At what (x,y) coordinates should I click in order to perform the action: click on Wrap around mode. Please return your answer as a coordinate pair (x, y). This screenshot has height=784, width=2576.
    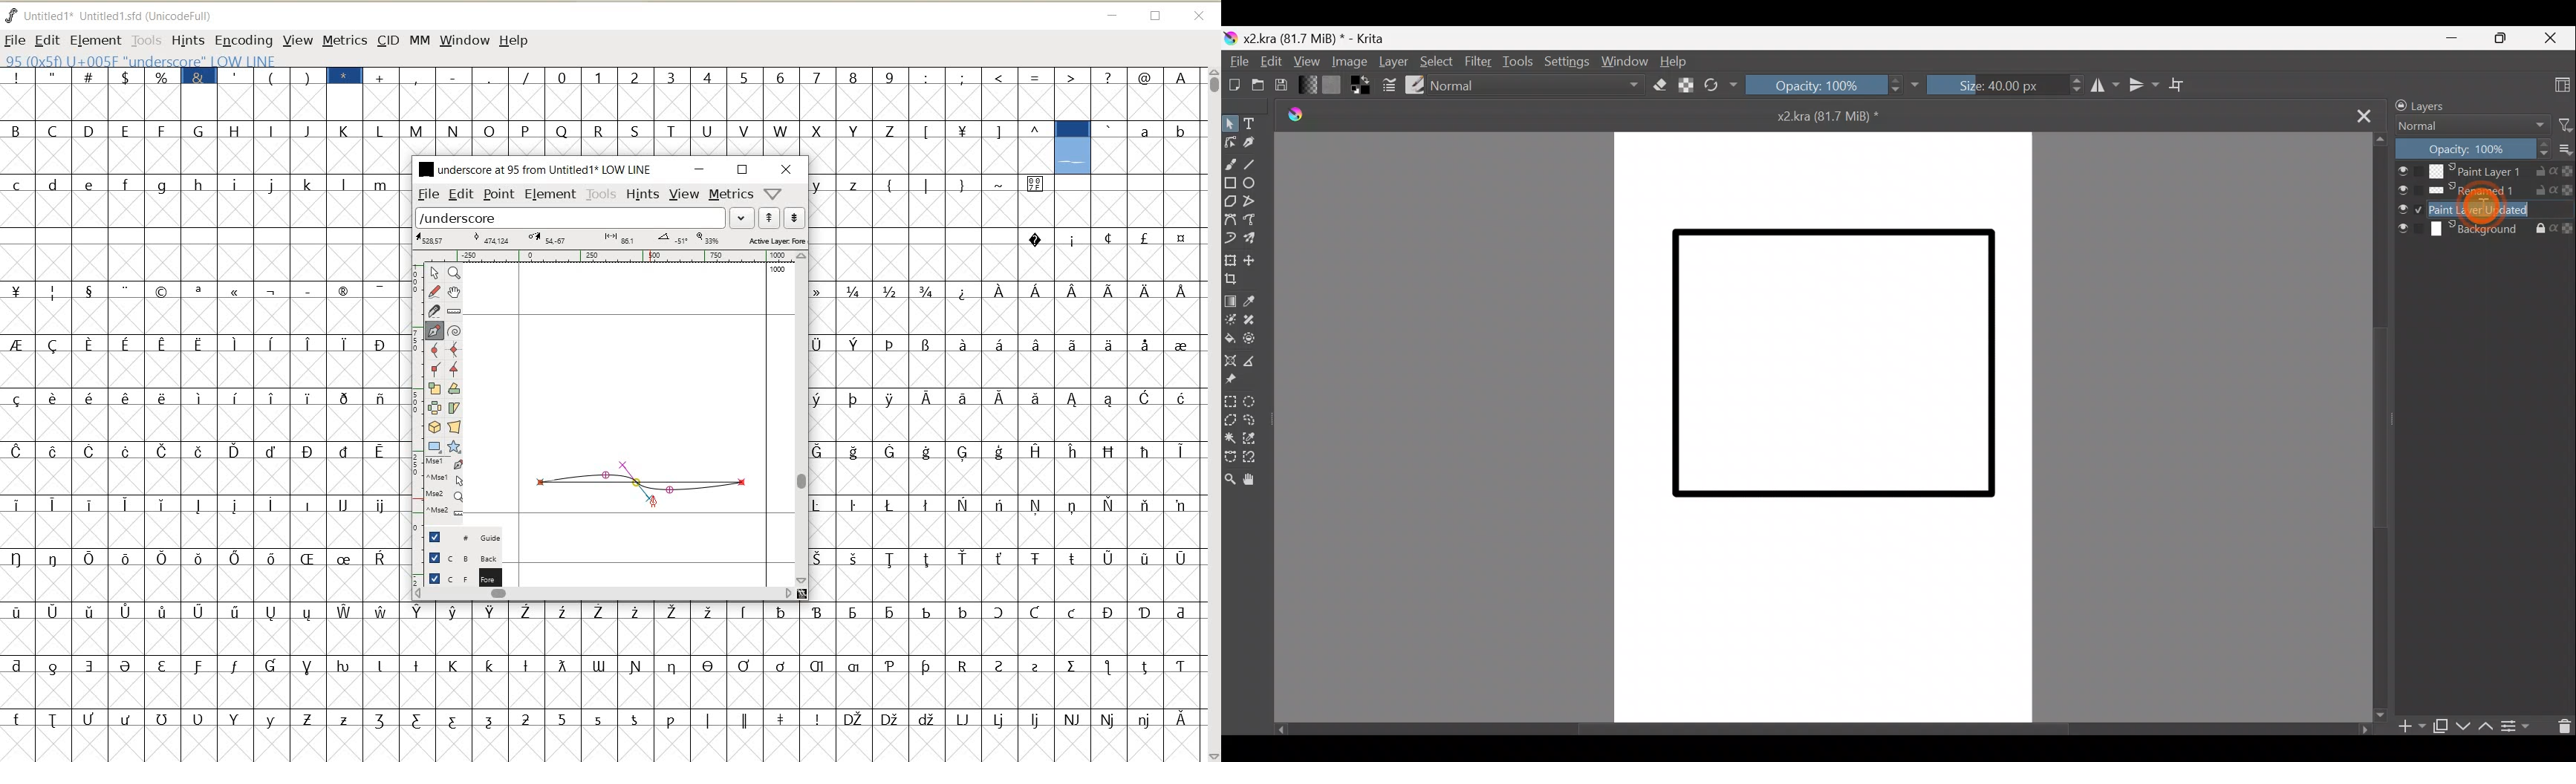
    Looking at the image, I should click on (2182, 84).